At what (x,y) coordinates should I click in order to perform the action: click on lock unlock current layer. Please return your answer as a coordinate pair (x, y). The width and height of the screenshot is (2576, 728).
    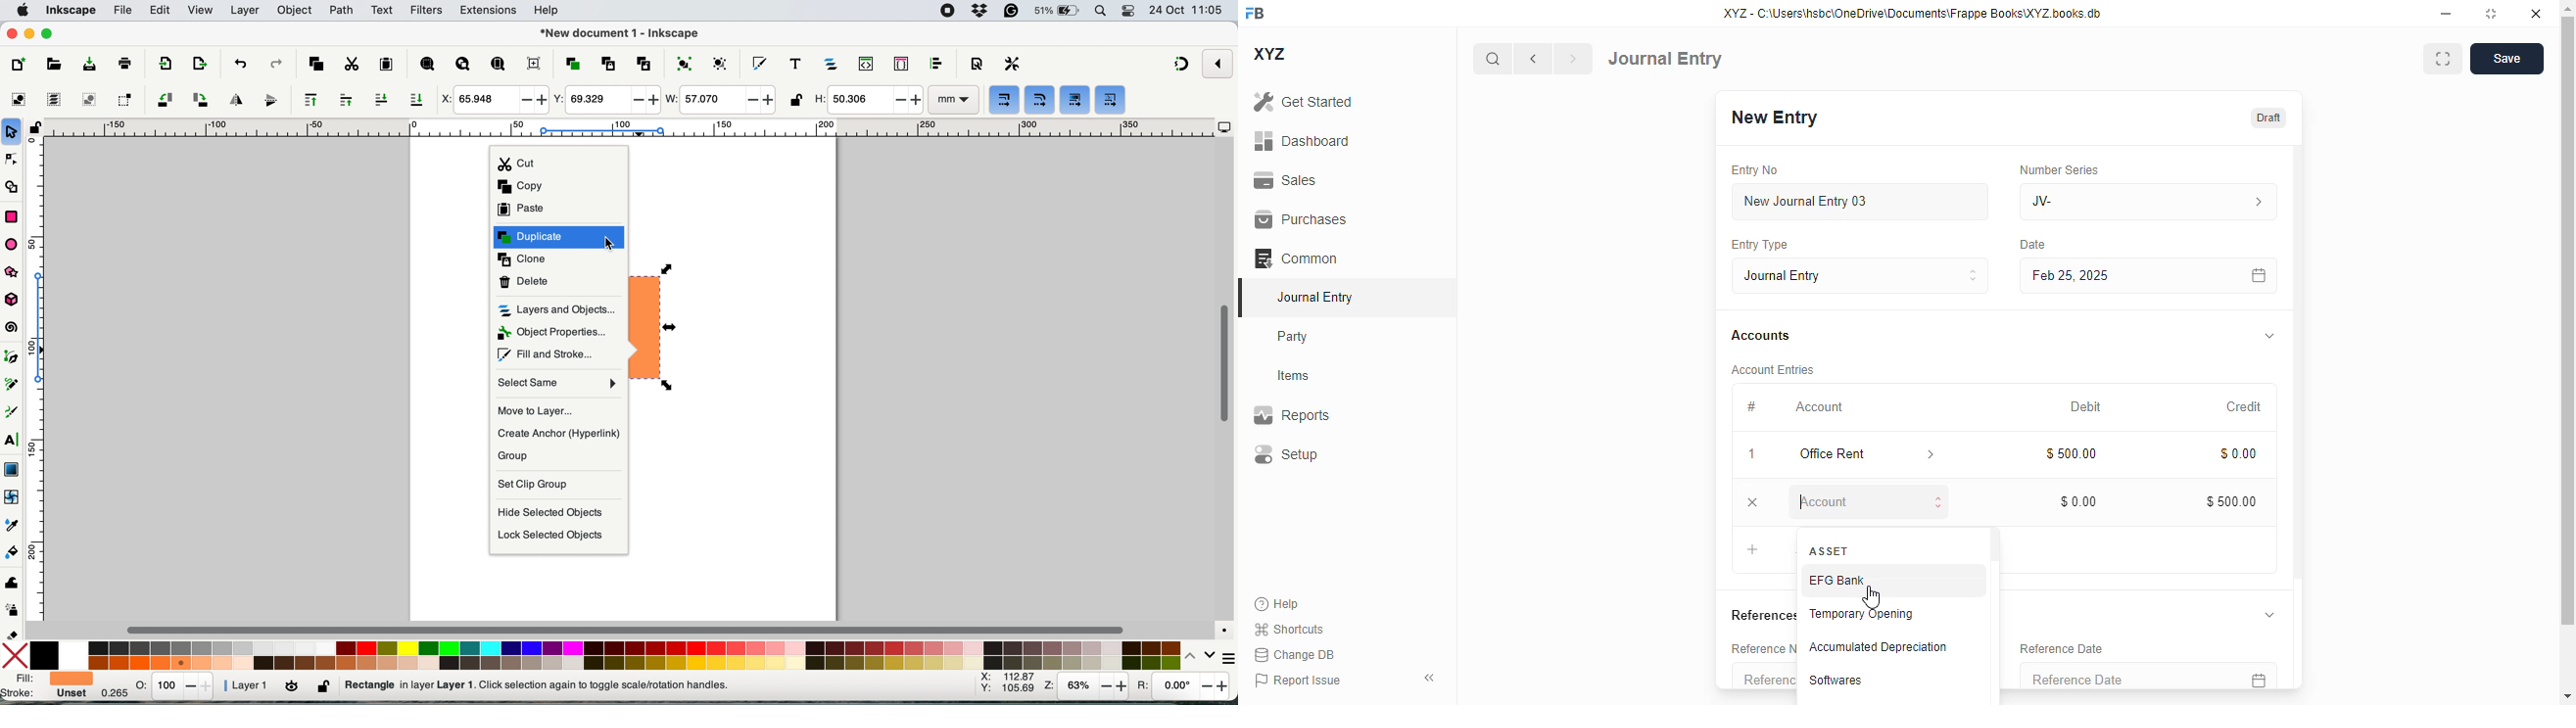
    Looking at the image, I should click on (326, 689).